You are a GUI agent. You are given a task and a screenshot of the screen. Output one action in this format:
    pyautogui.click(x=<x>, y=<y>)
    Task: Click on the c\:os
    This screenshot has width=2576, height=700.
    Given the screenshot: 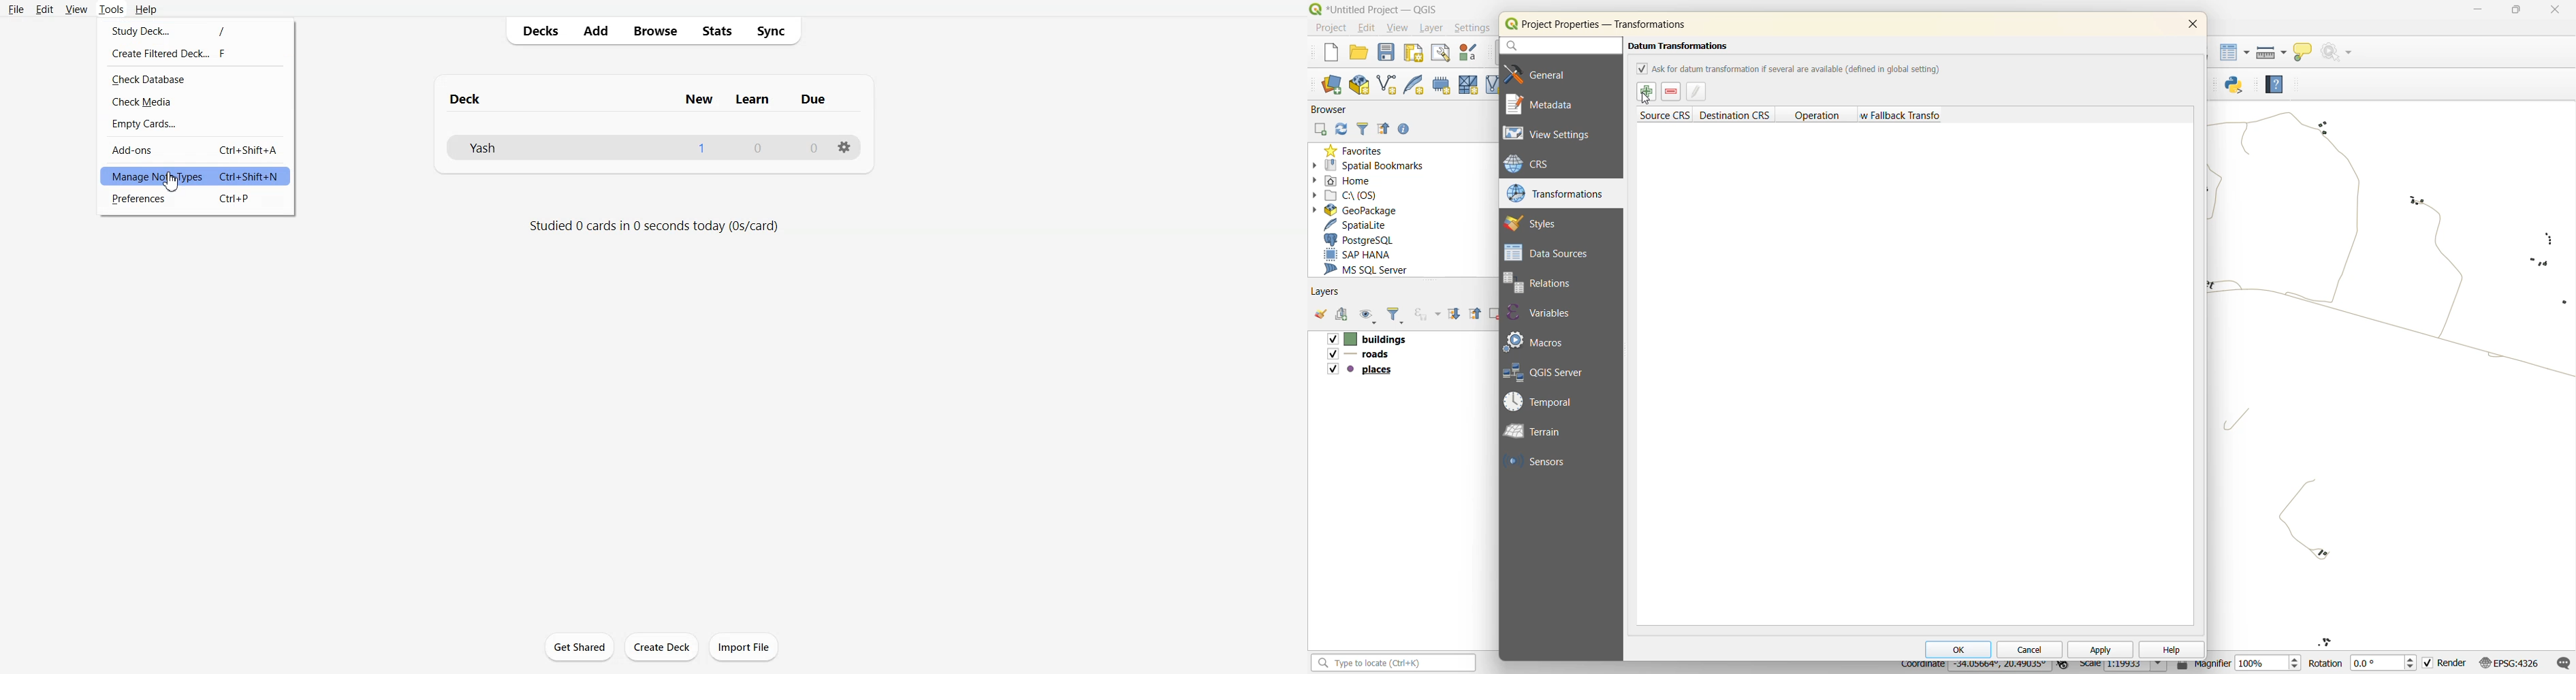 What is the action you would take?
    pyautogui.click(x=1352, y=194)
    